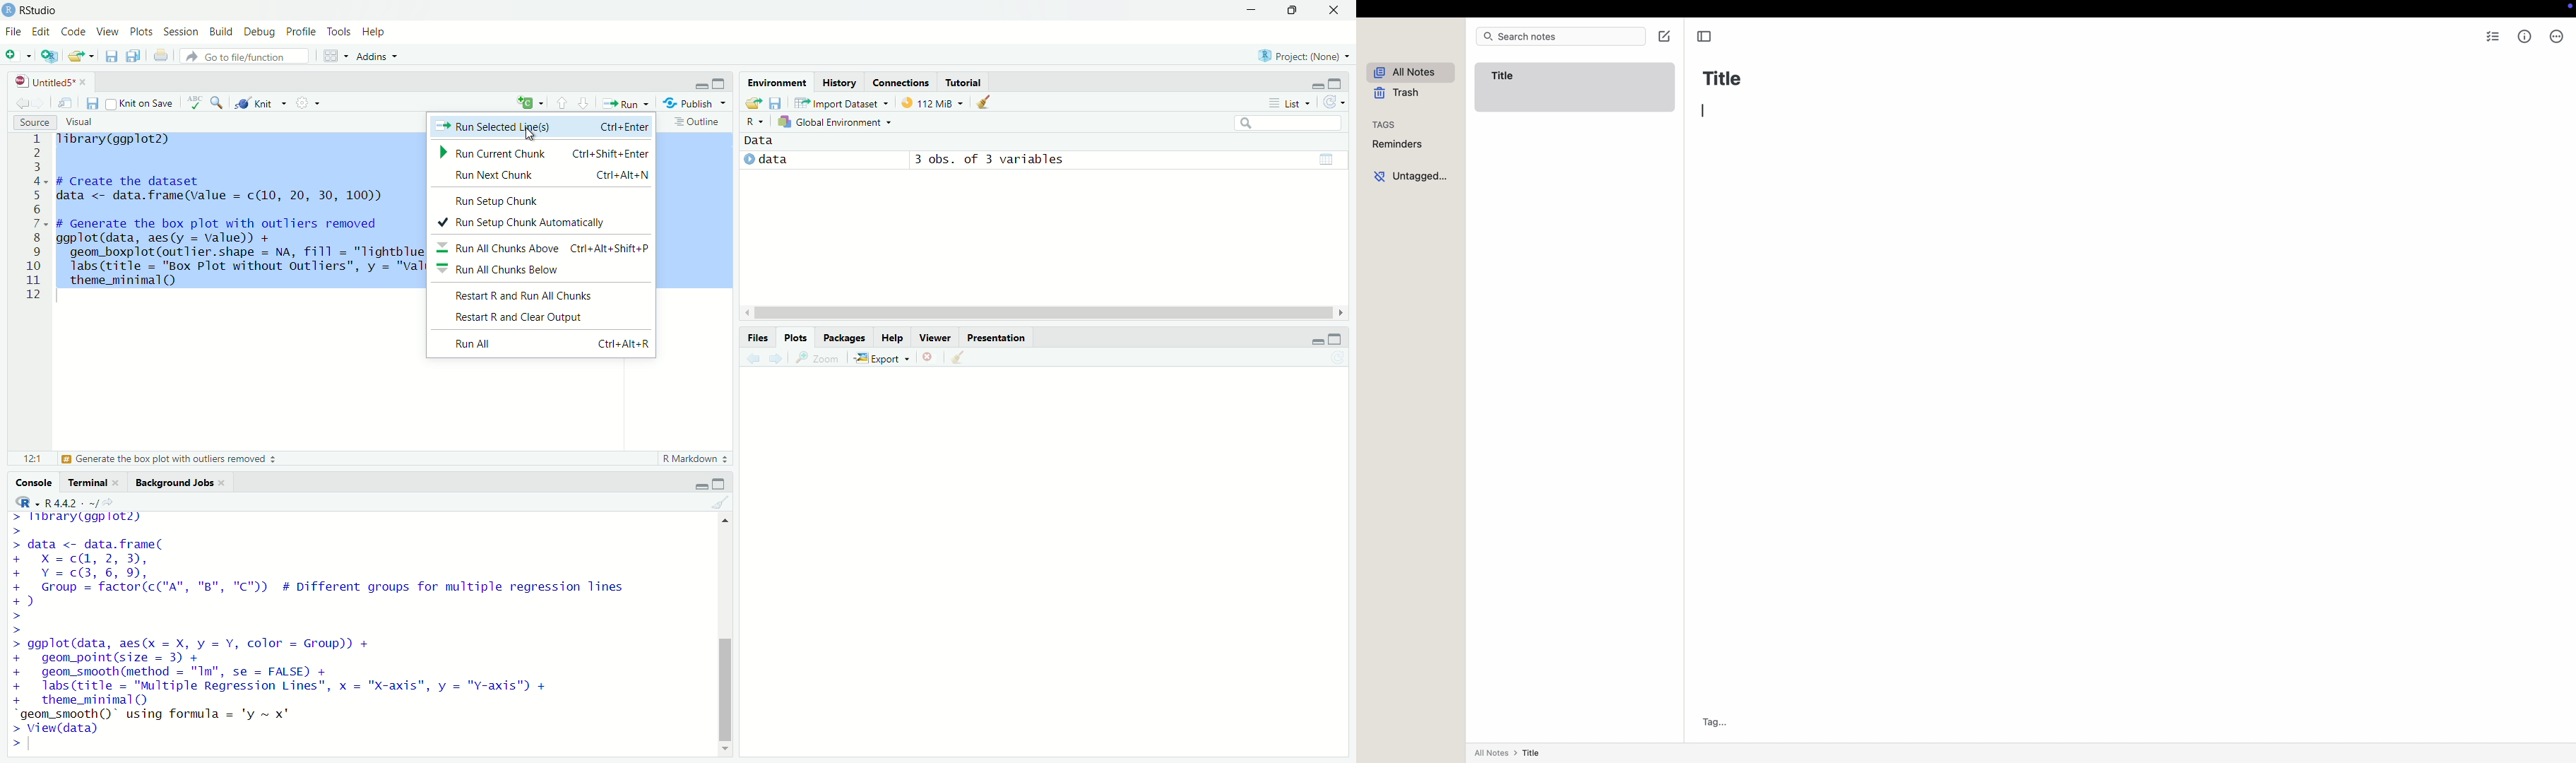  What do you see at coordinates (143, 32) in the screenshot?
I see `Plots` at bounding box center [143, 32].